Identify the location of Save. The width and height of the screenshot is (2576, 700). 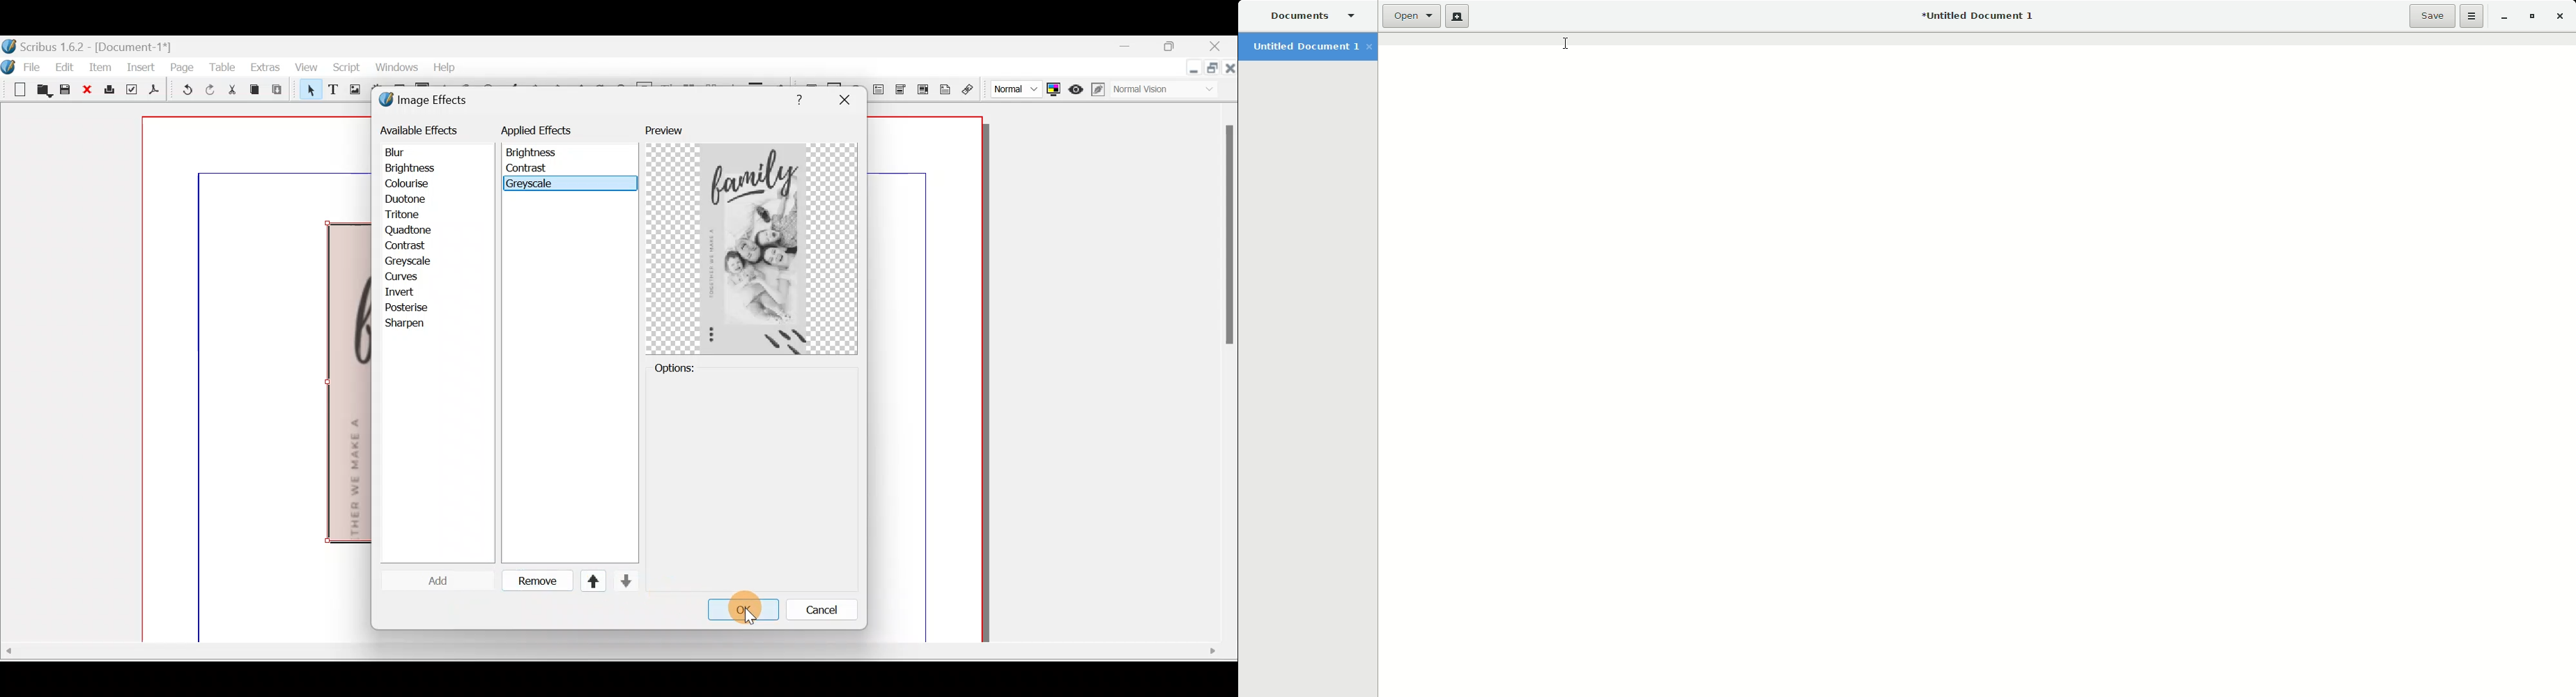
(64, 89).